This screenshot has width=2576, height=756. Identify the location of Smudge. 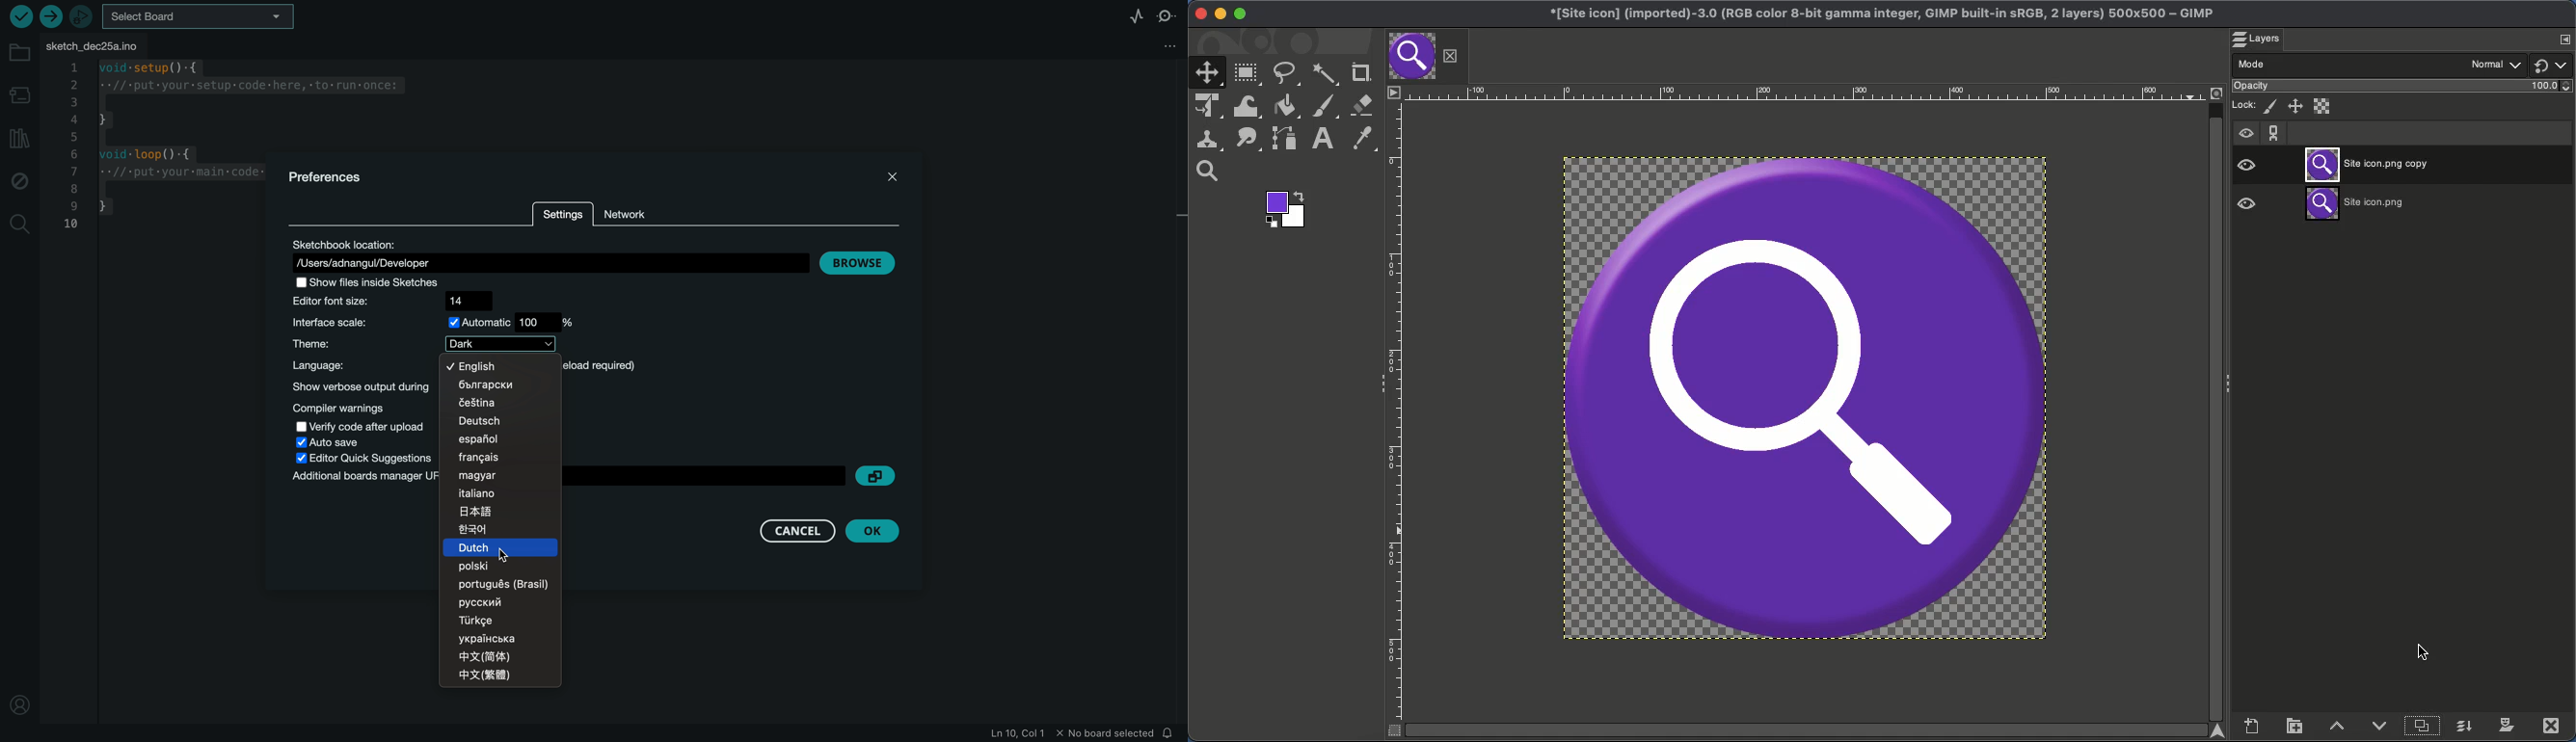
(1247, 140).